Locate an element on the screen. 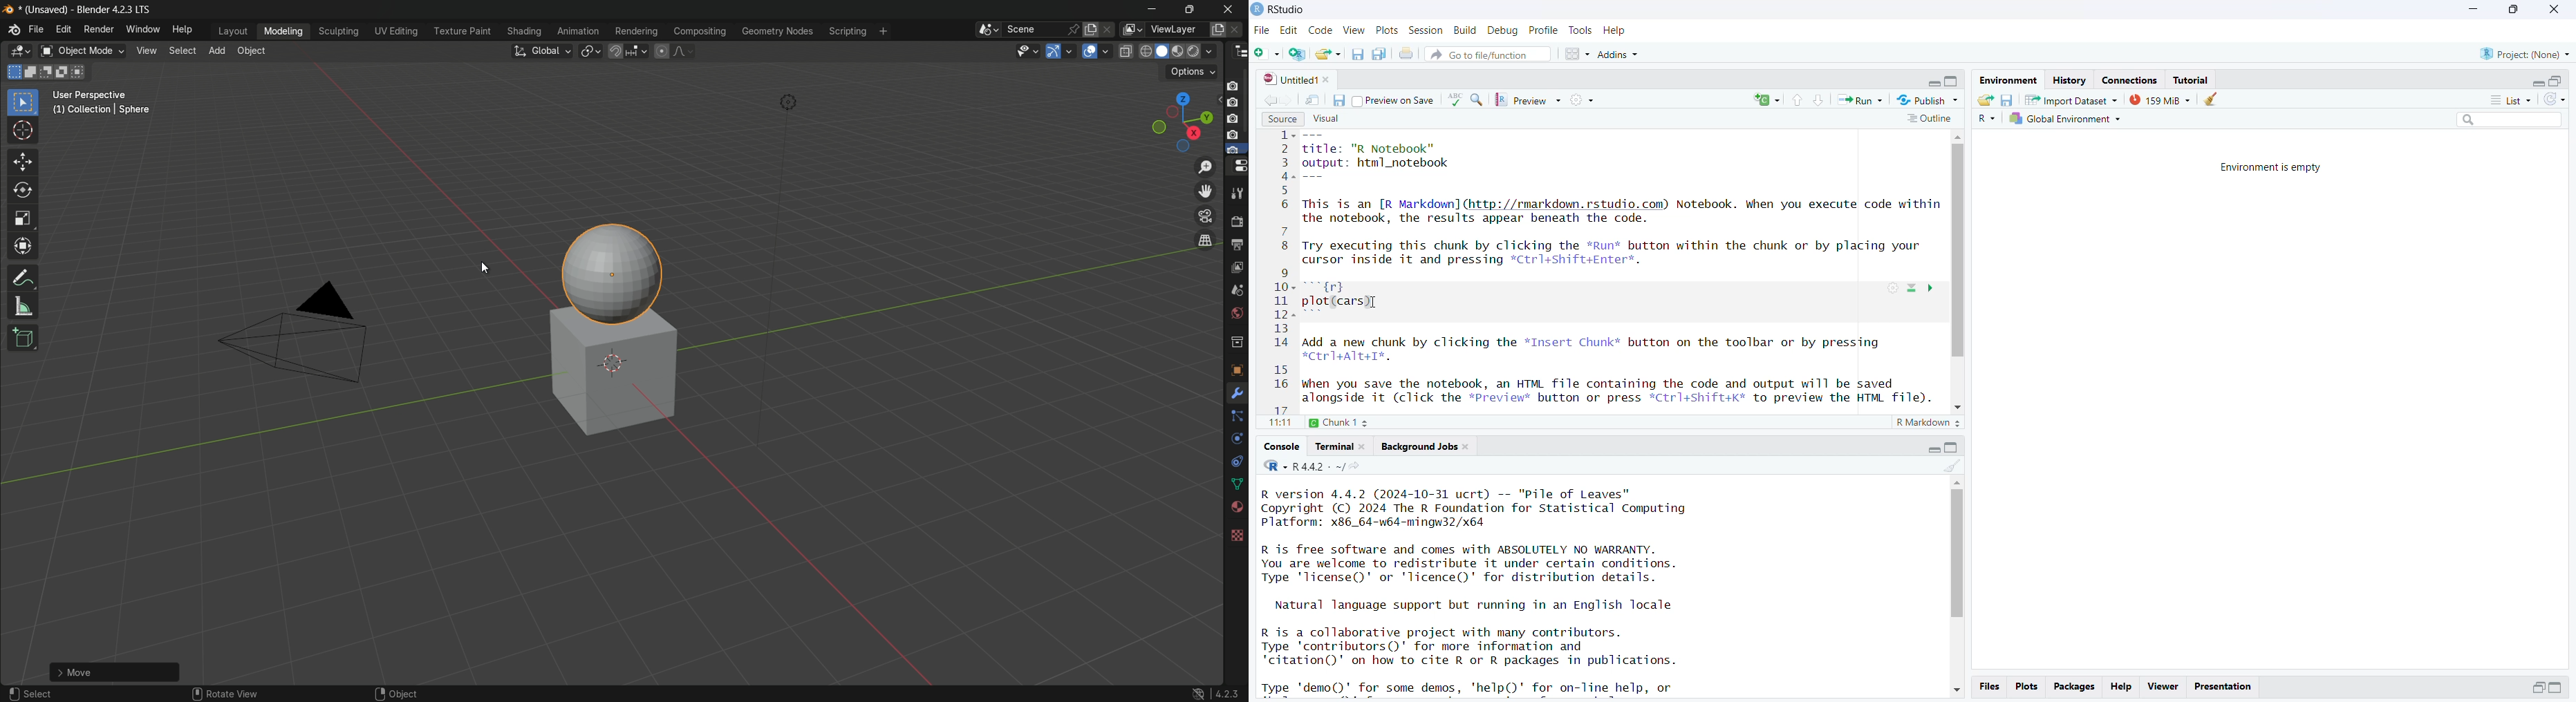 The image size is (2576, 728). files is located at coordinates (1989, 687).